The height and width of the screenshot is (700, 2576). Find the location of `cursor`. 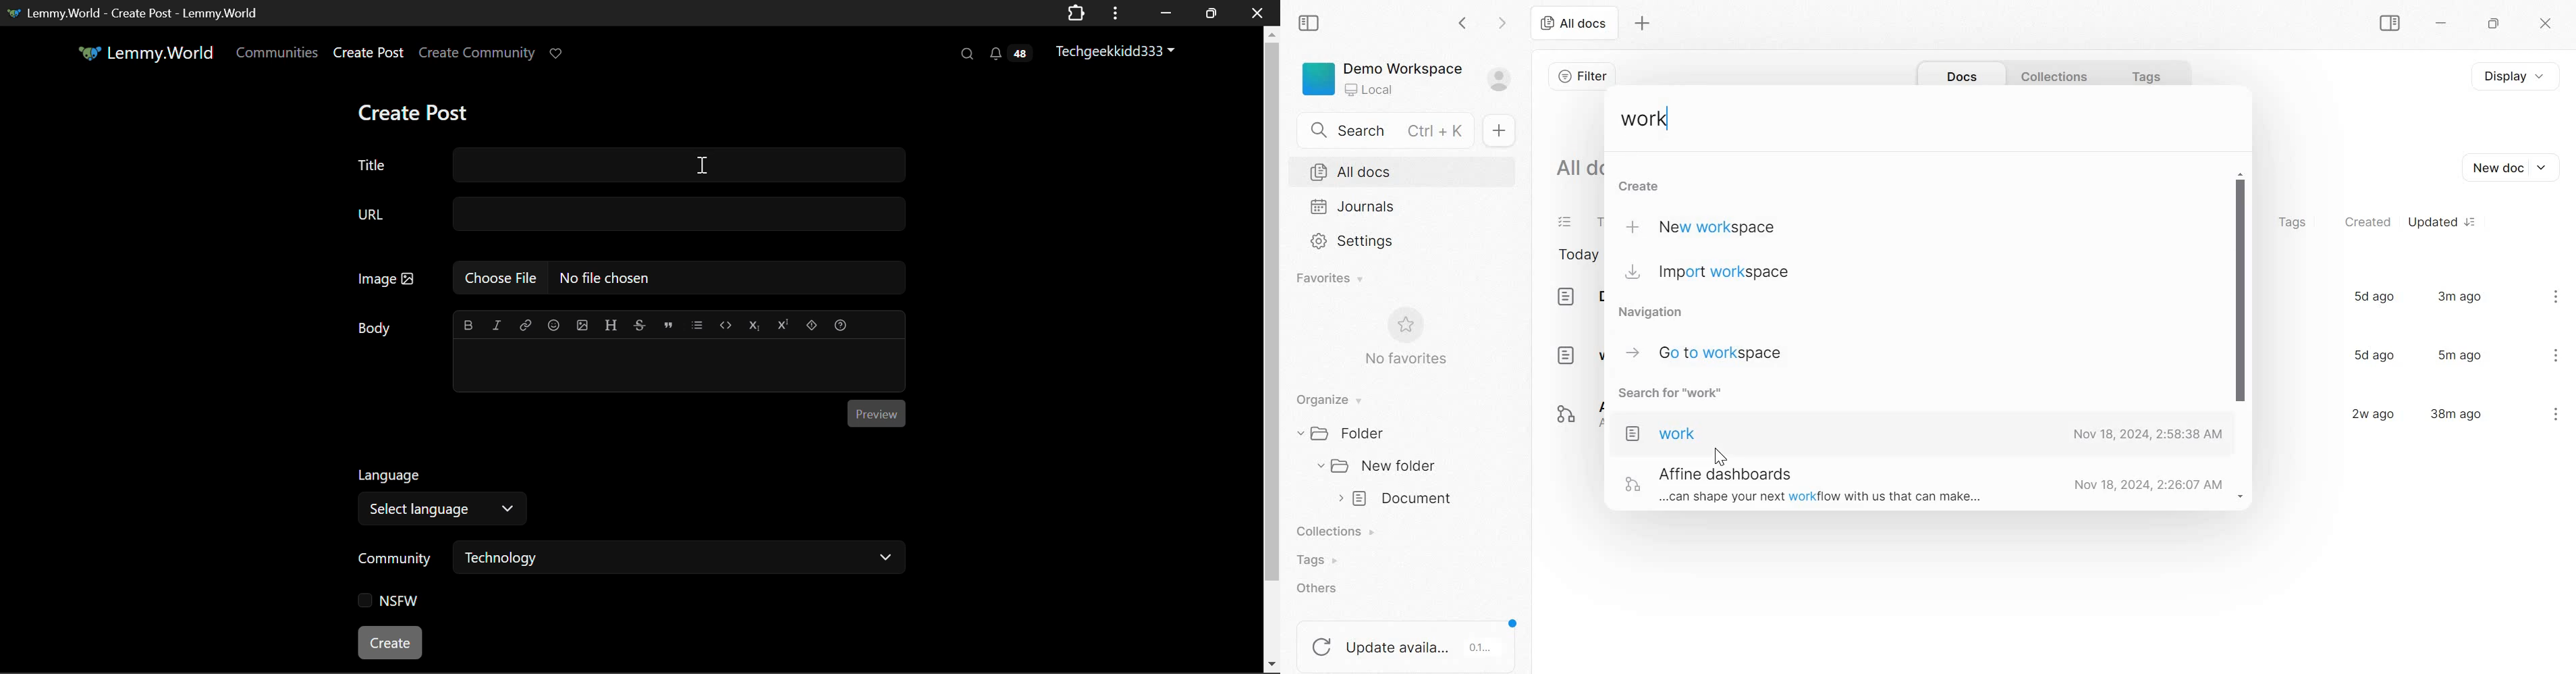

cursor is located at coordinates (1720, 455).